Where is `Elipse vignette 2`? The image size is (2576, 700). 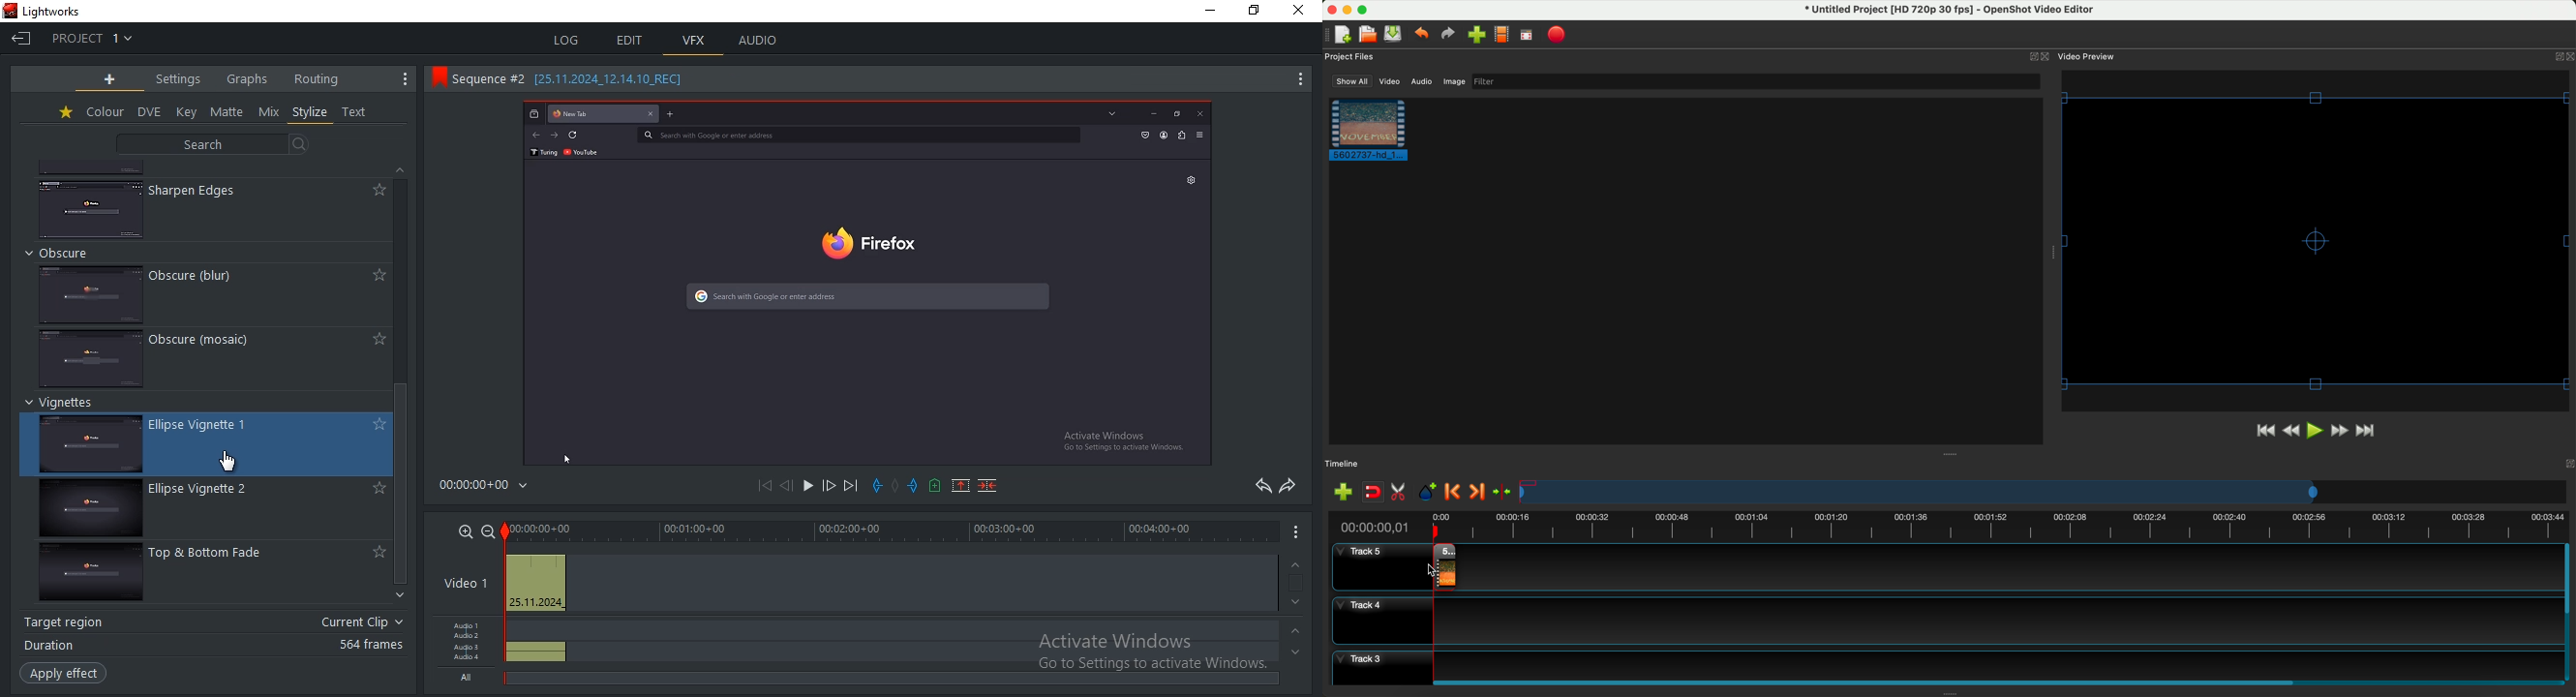
Elipse vignette 2 is located at coordinates (214, 492).